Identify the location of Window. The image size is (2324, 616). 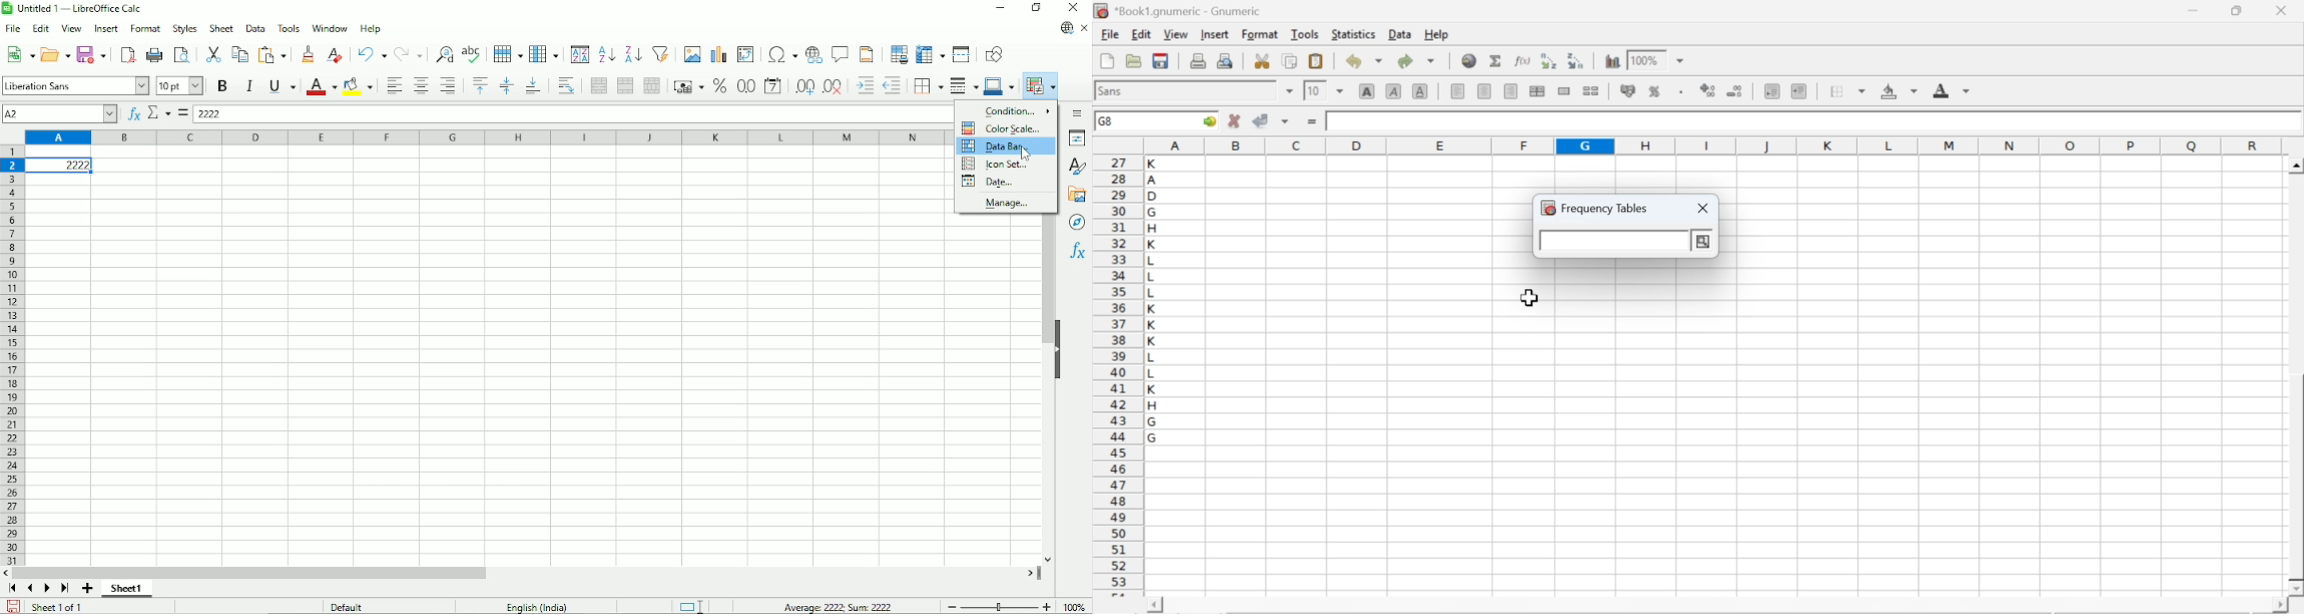
(330, 28).